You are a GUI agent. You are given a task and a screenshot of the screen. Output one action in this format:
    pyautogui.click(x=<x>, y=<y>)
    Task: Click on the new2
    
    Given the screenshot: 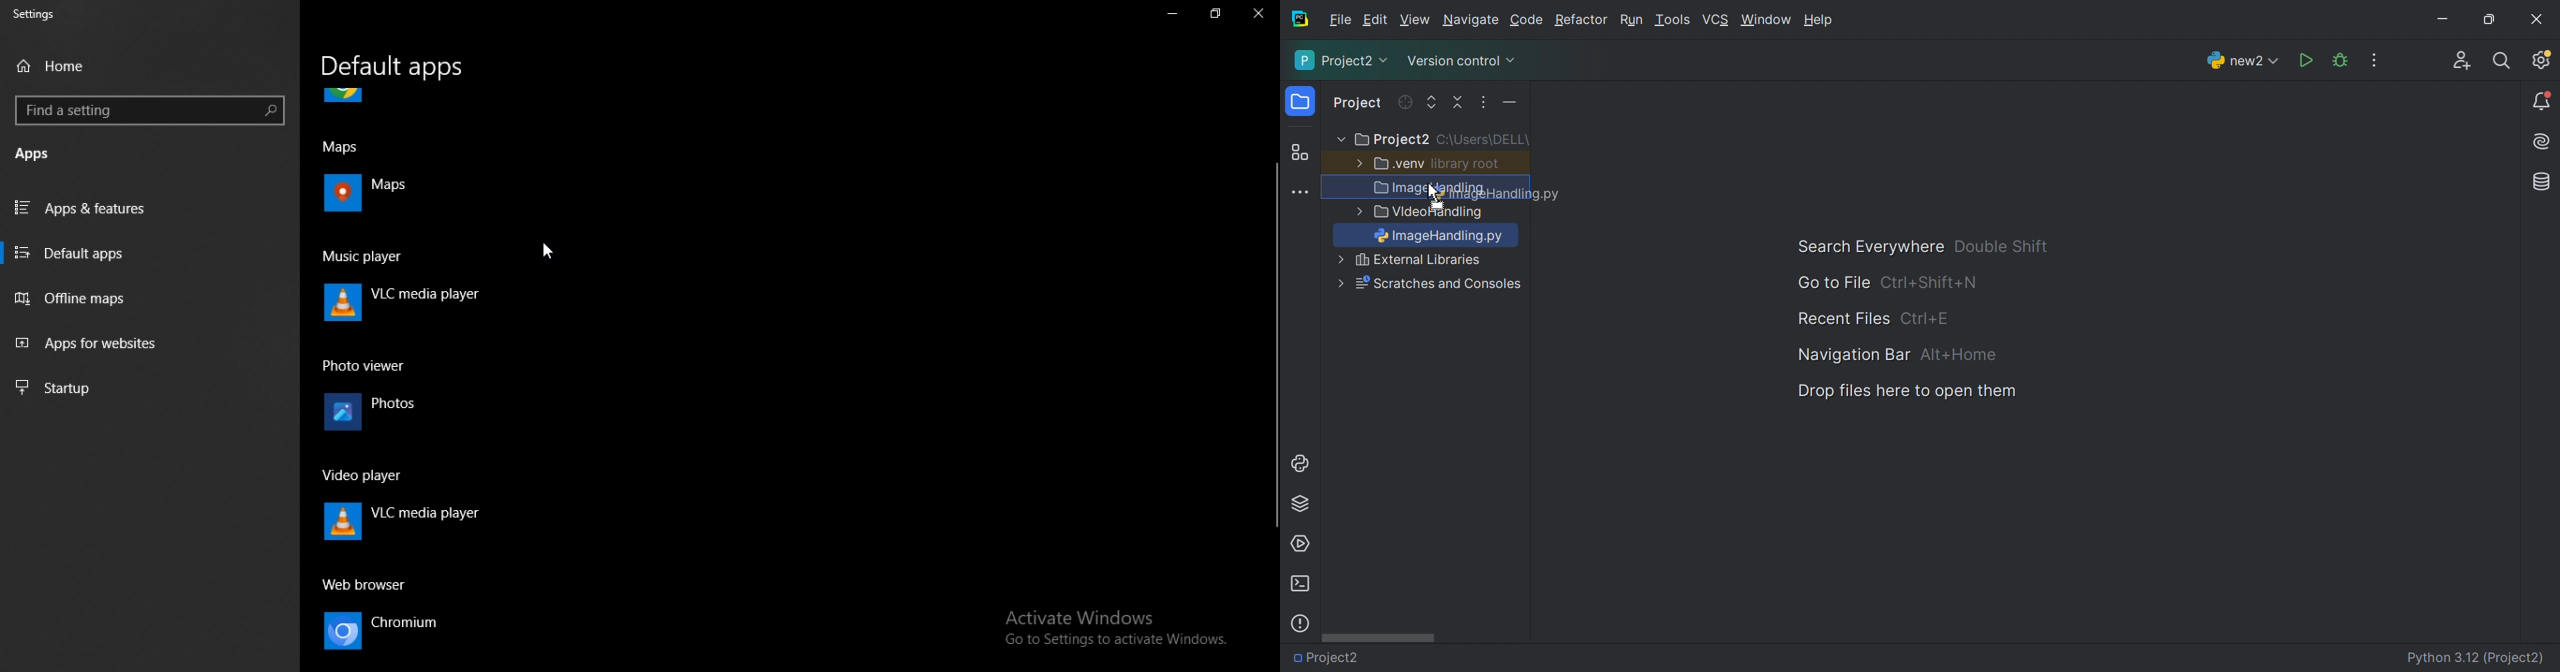 What is the action you would take?
    pyautogui.click(x=2243, y=64)
    